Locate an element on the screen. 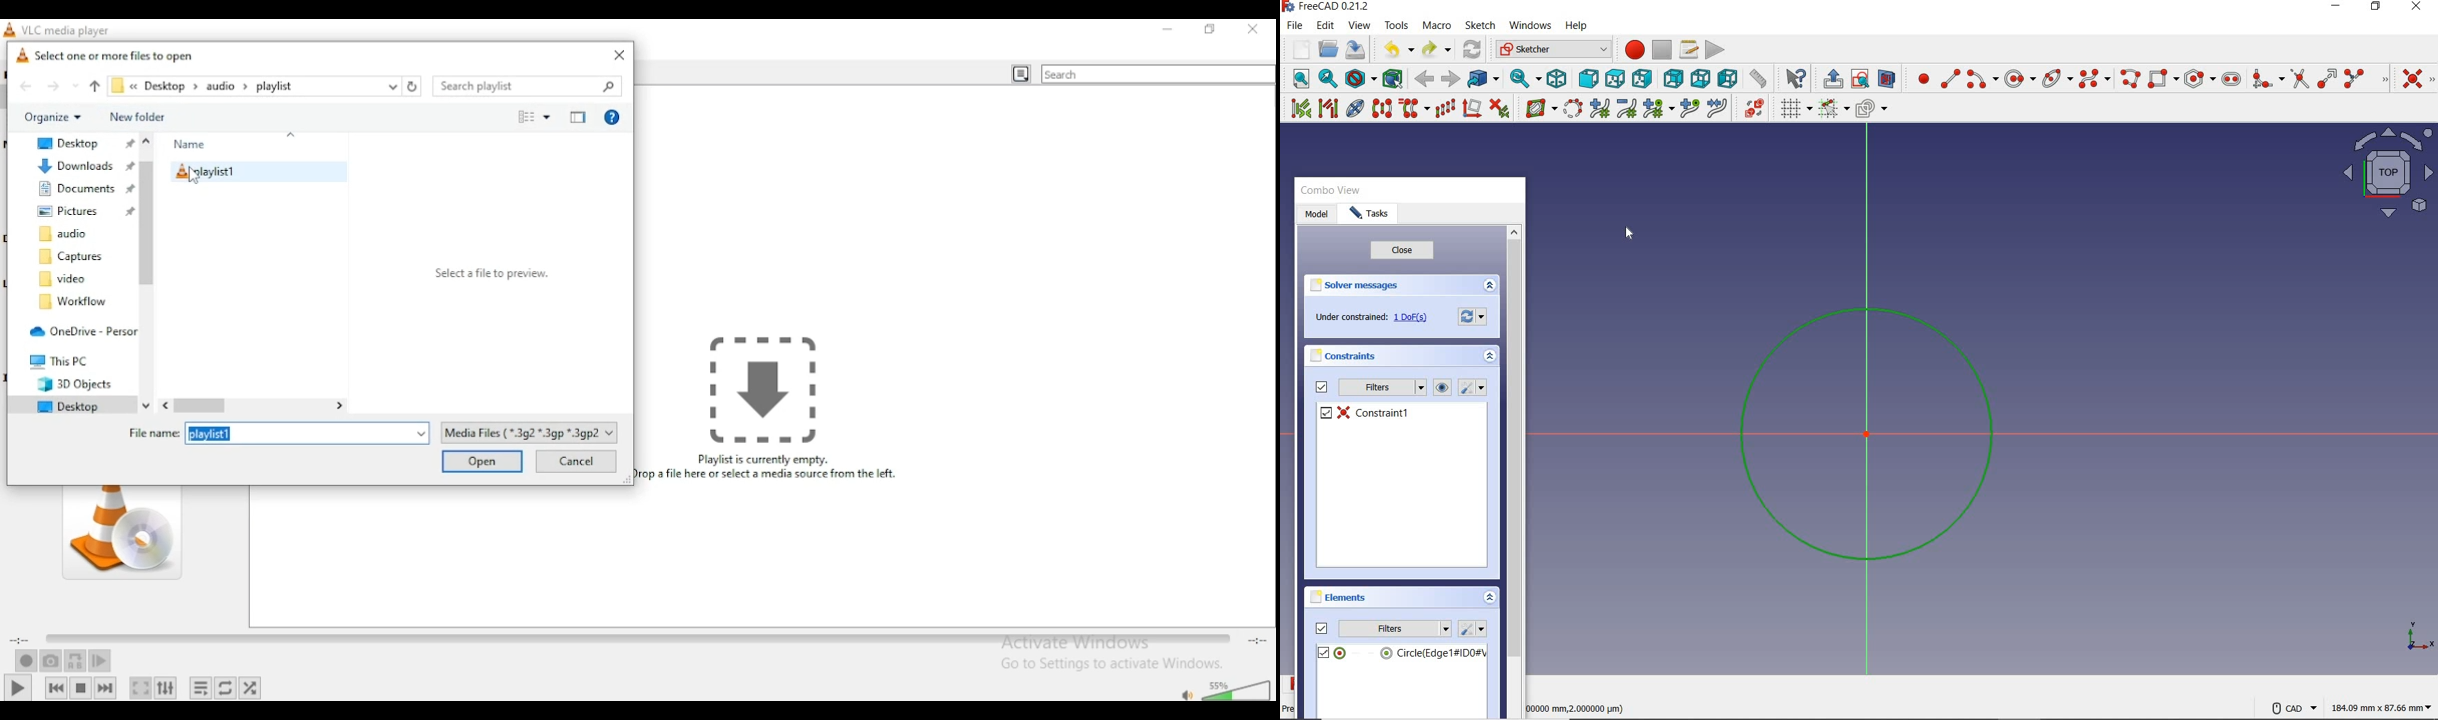 Image resolution: width=2464 pixels, height=728 pixels. icon is located at coordinates (10, 30).